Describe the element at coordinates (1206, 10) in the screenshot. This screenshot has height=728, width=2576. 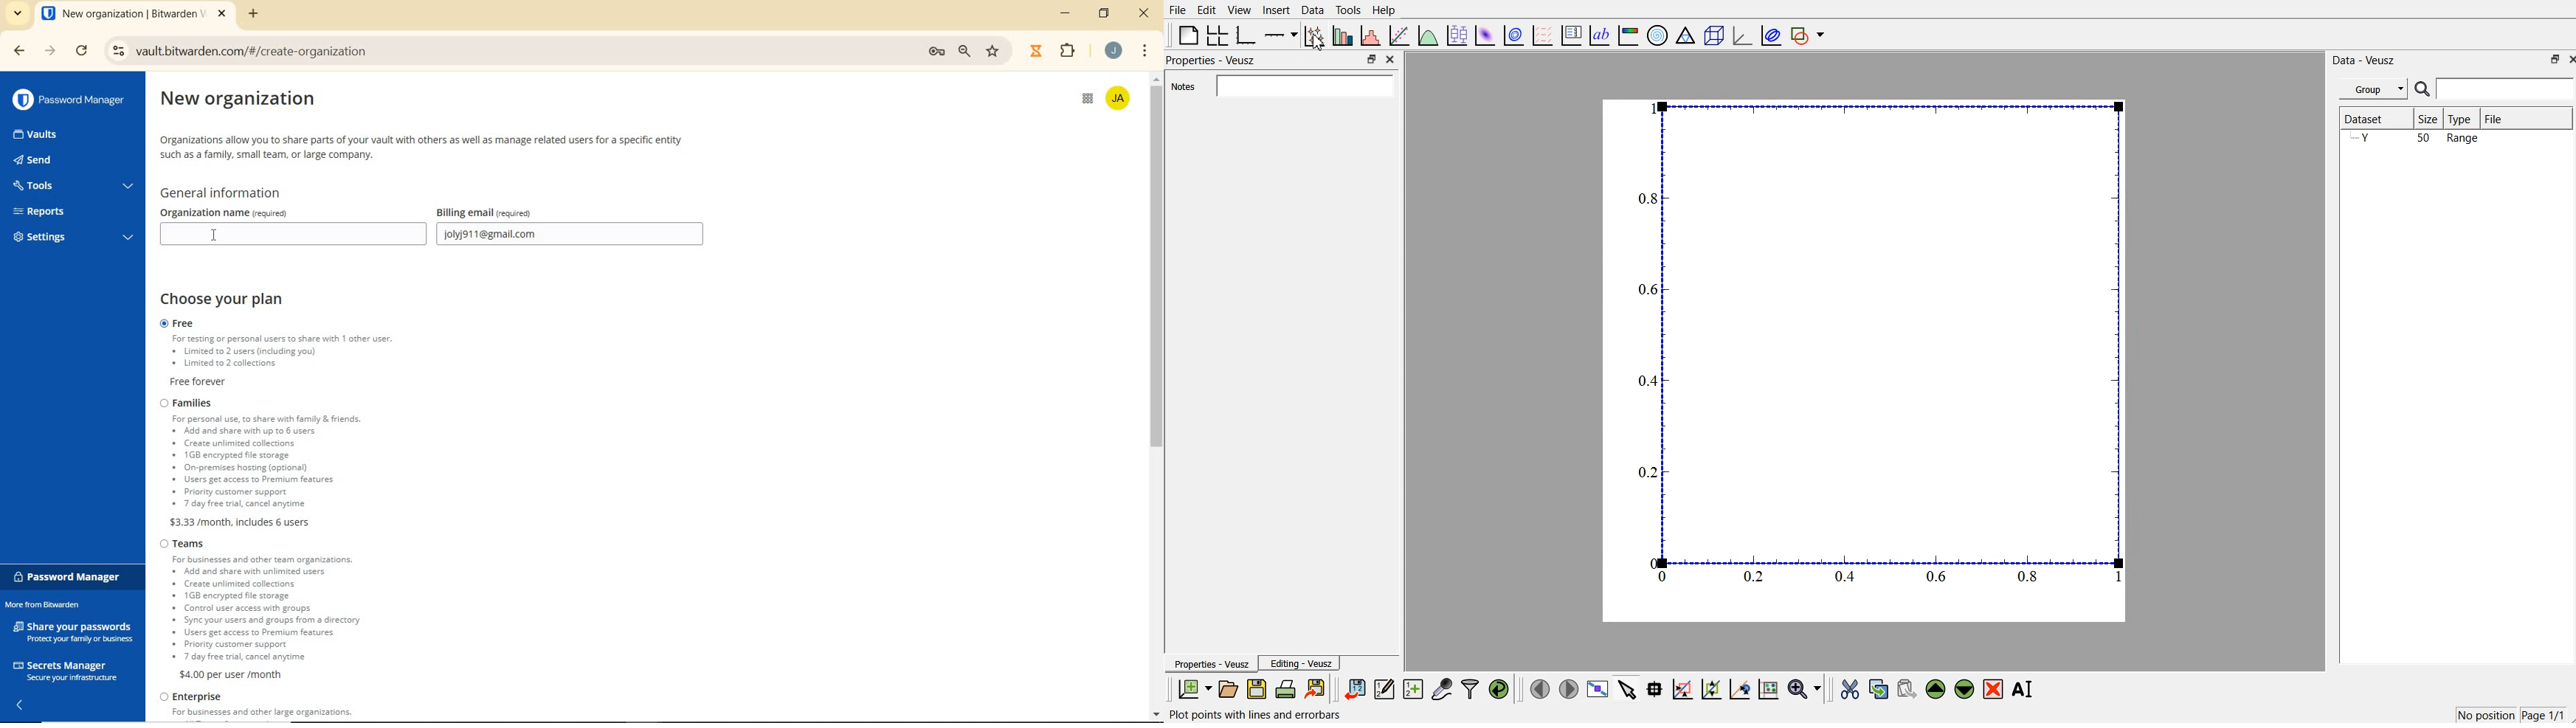
I see `Edit` at that location.